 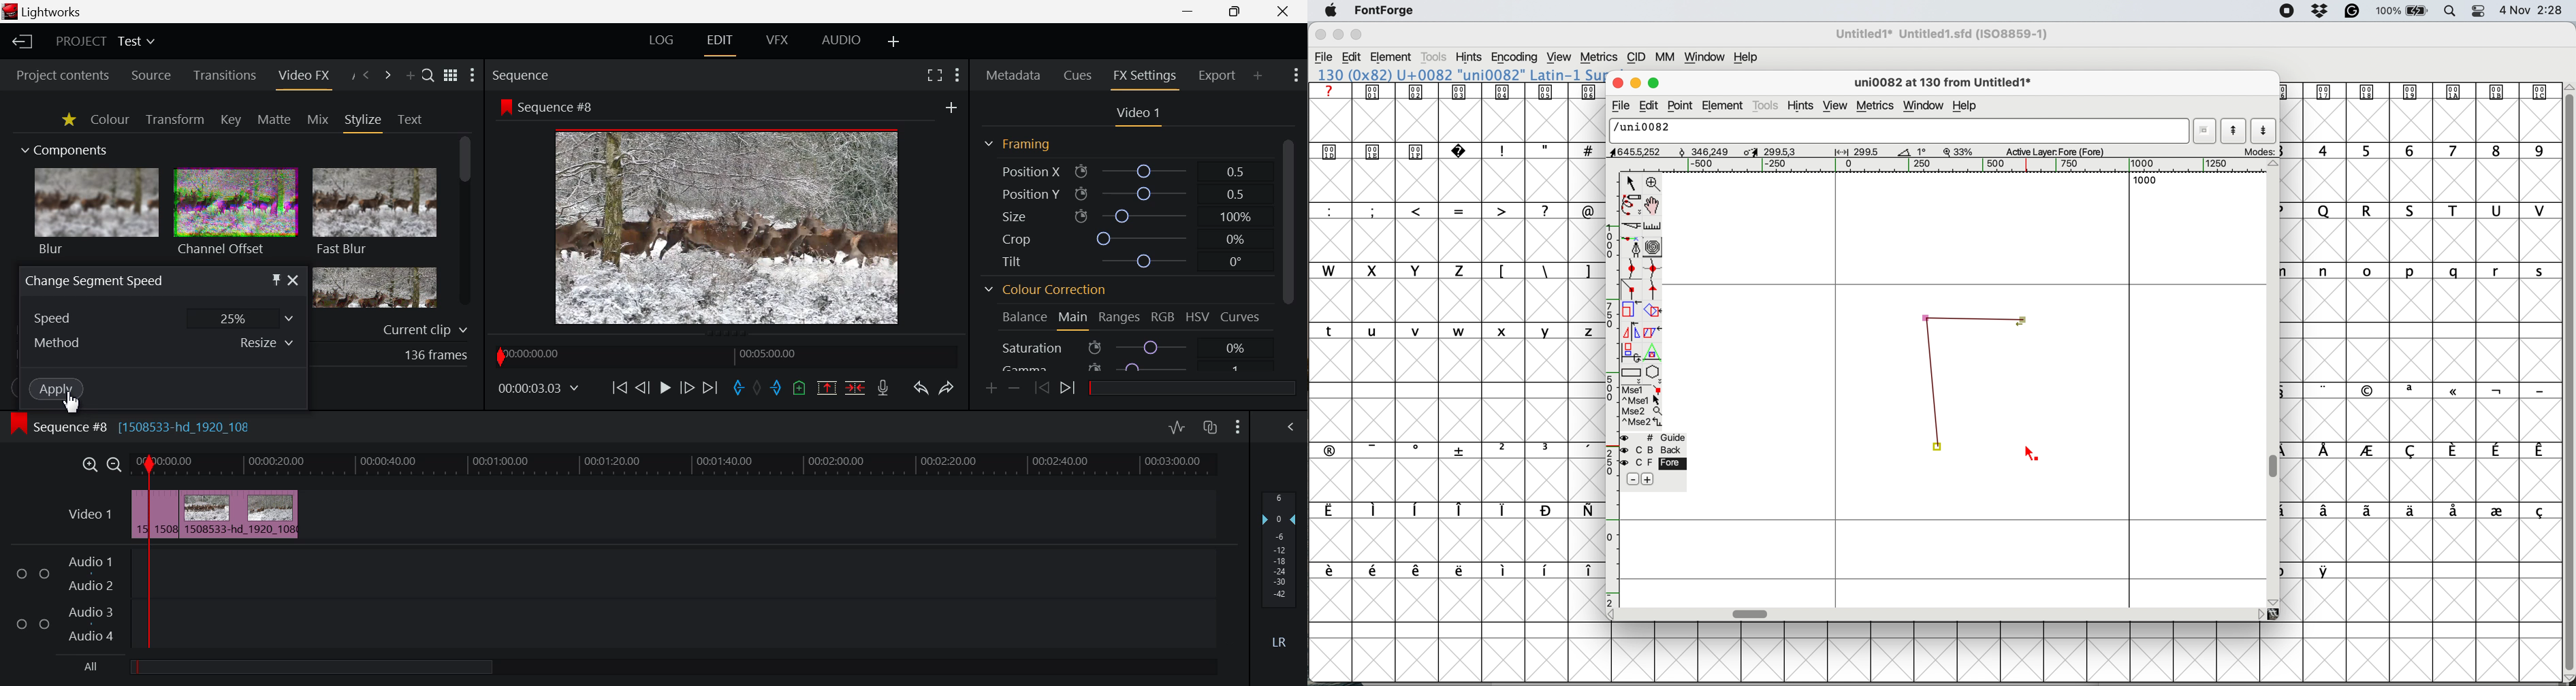 What do you see at coordinates (780, 389) in the screenshot?
I see `Mark Out` at bounding box center [780, 389].